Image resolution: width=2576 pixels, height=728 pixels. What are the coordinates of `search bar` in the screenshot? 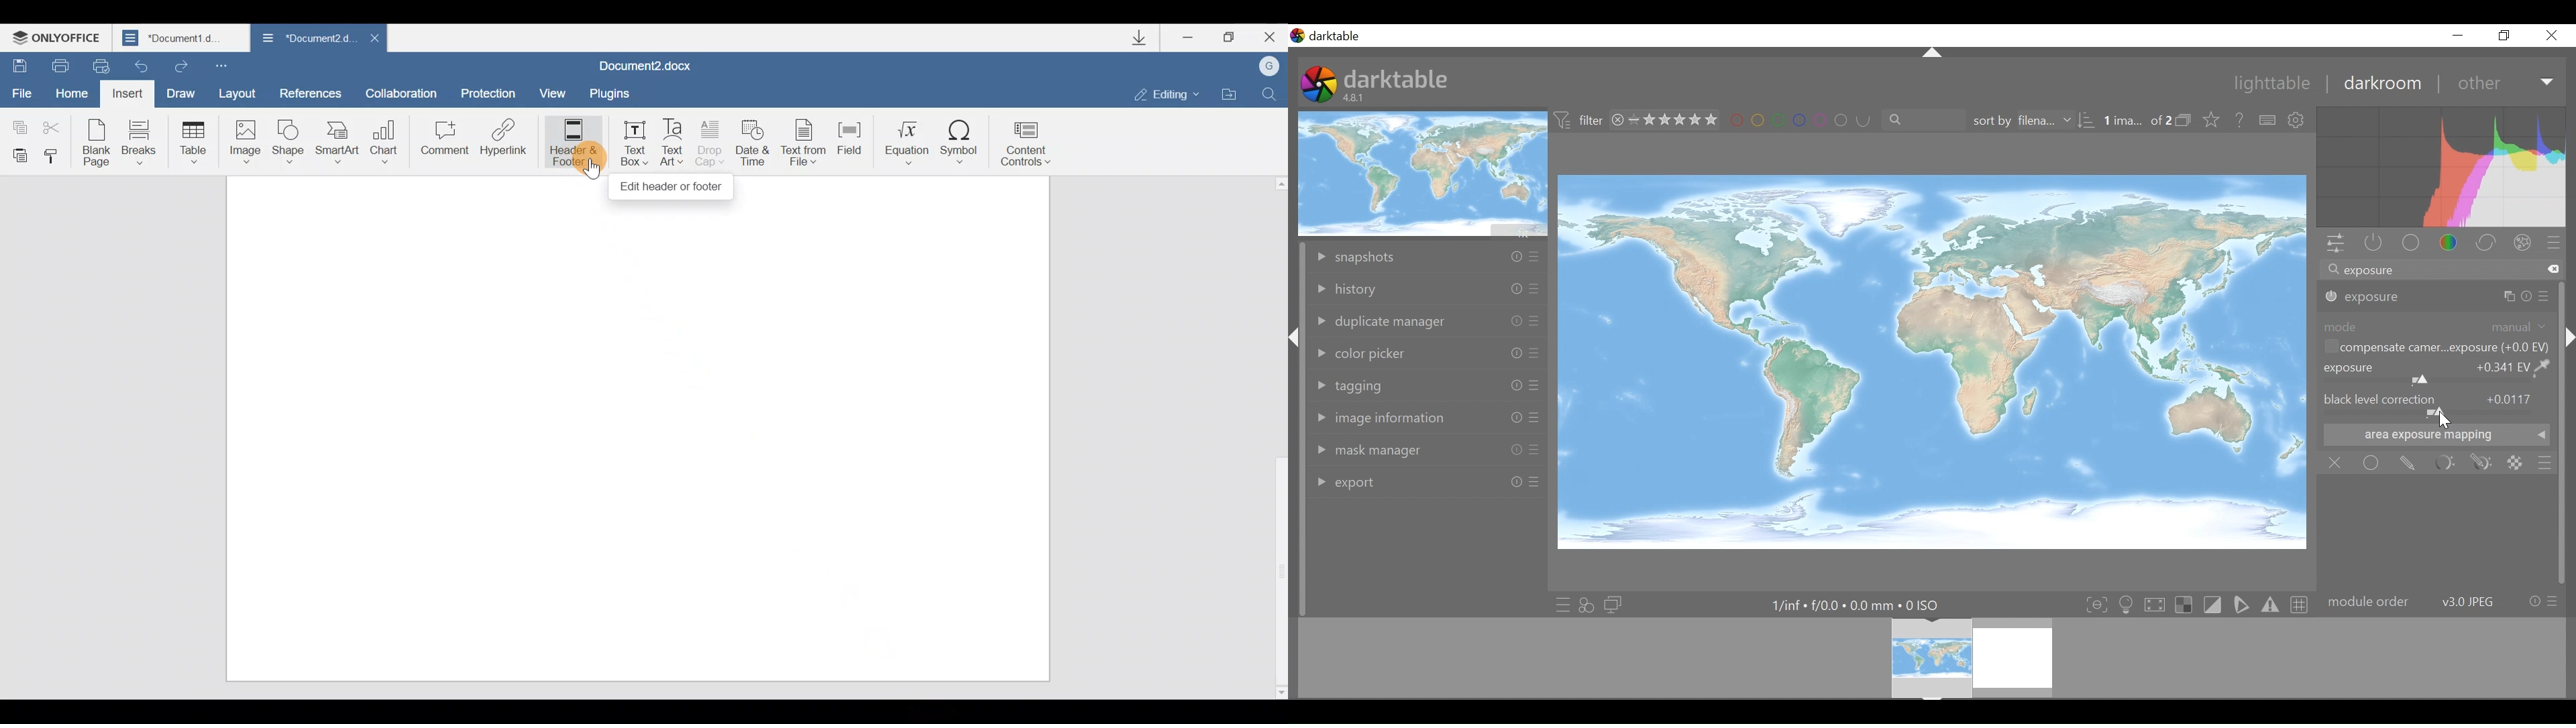 It's located at (2440, 268).